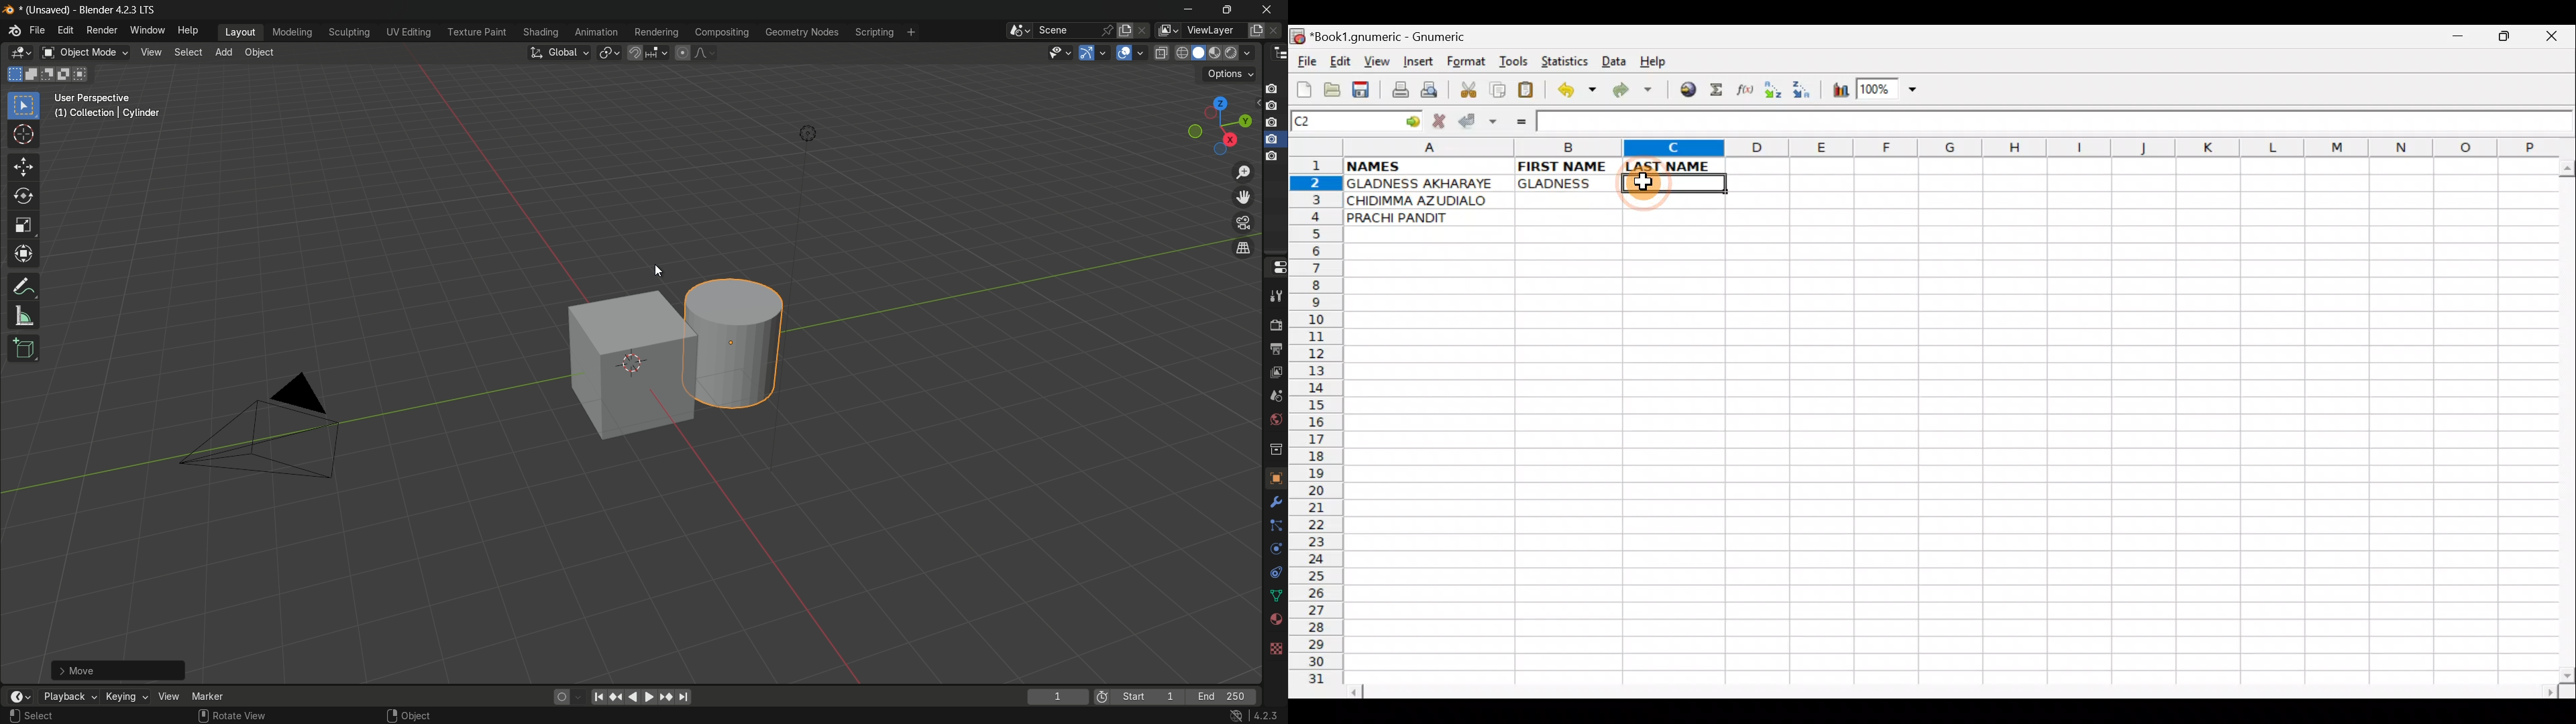  Describe the element at coordinates (350, 33) in the screenshot. I see `sculpting menu` at that location.